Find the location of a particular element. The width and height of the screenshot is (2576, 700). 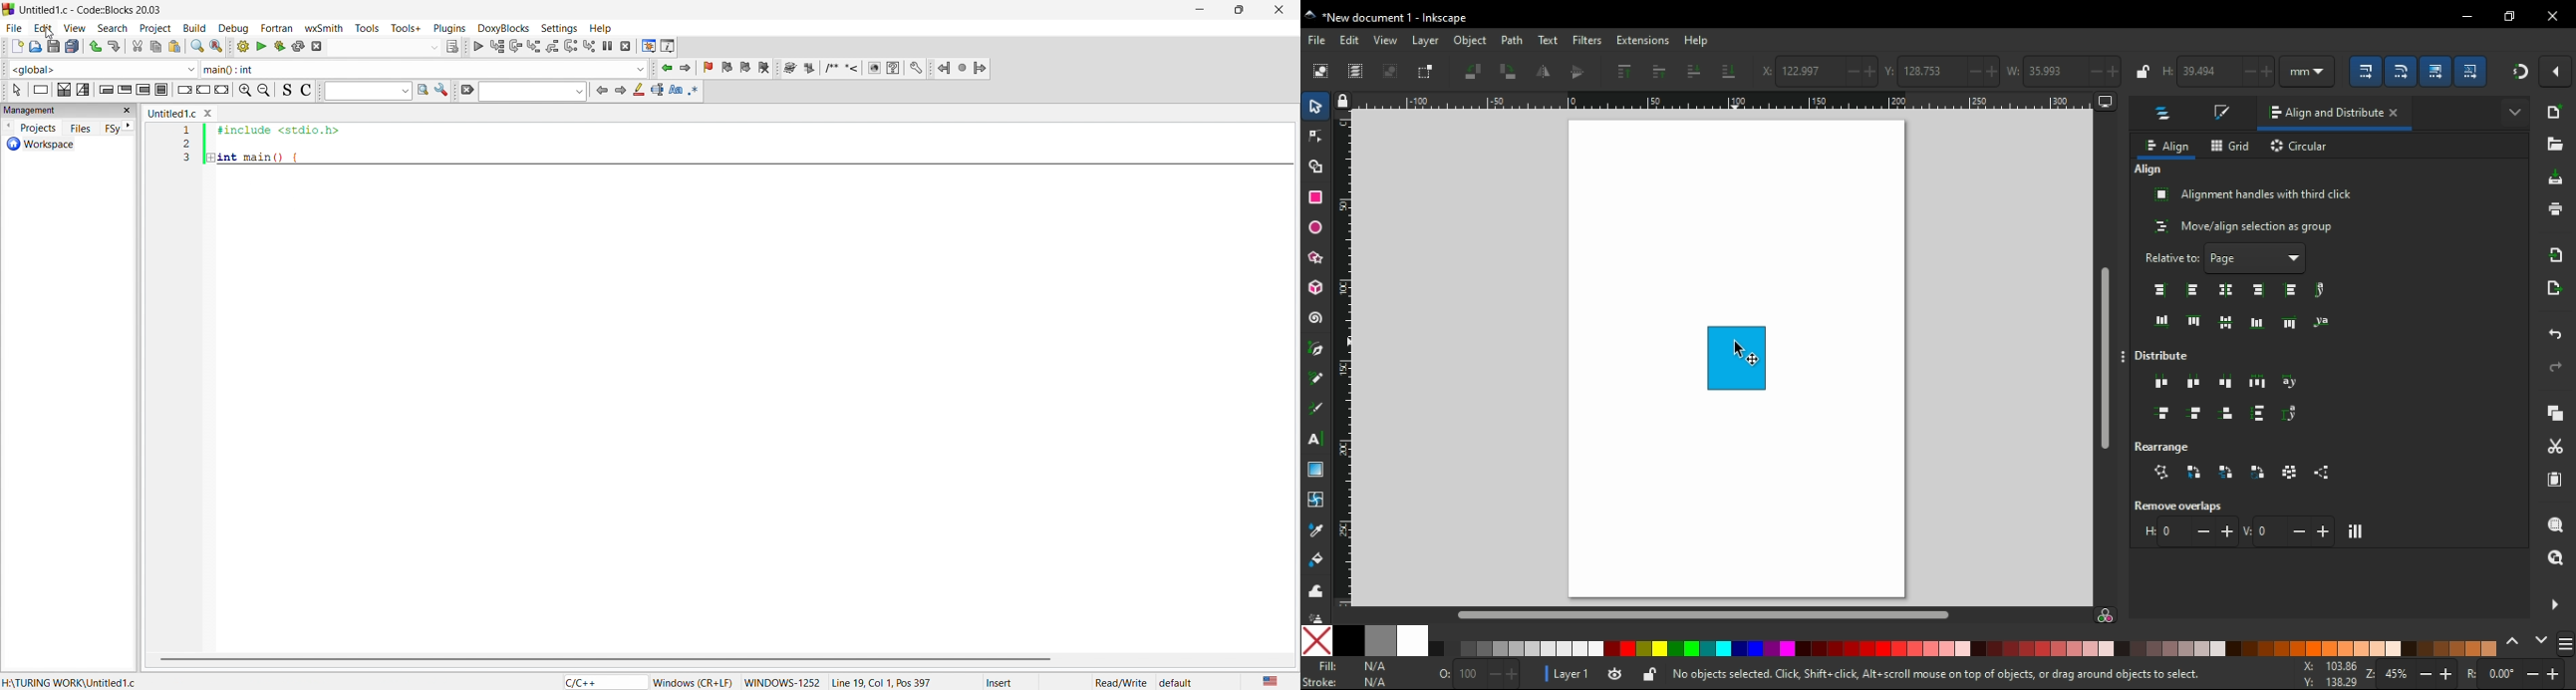

distribute horizontally with even spacing between right edges is located at coordinates (2223, 384).